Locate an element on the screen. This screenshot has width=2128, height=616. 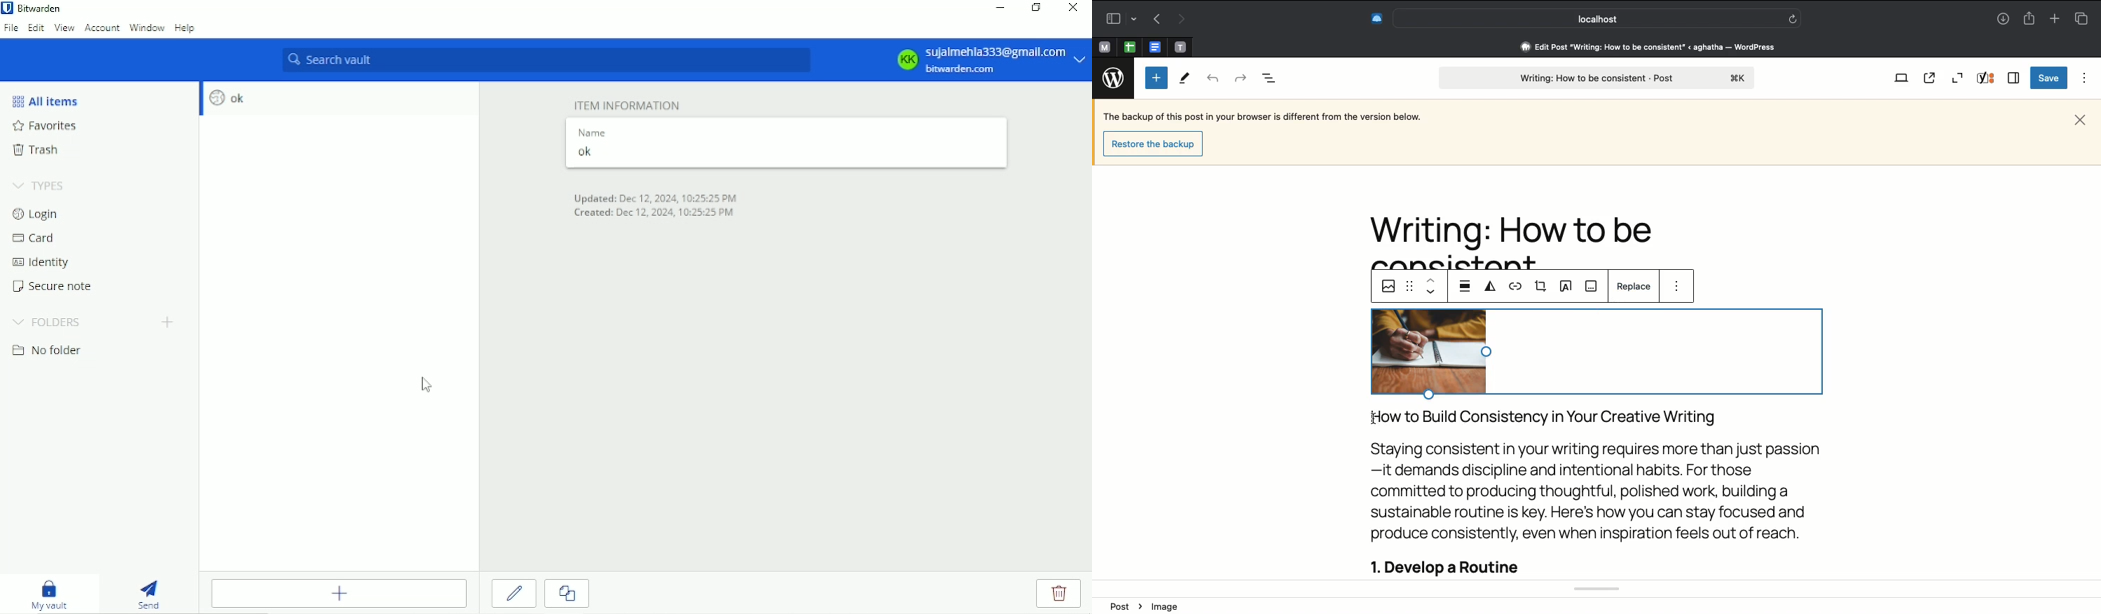
Minimize is located at coordinates (997, 8).